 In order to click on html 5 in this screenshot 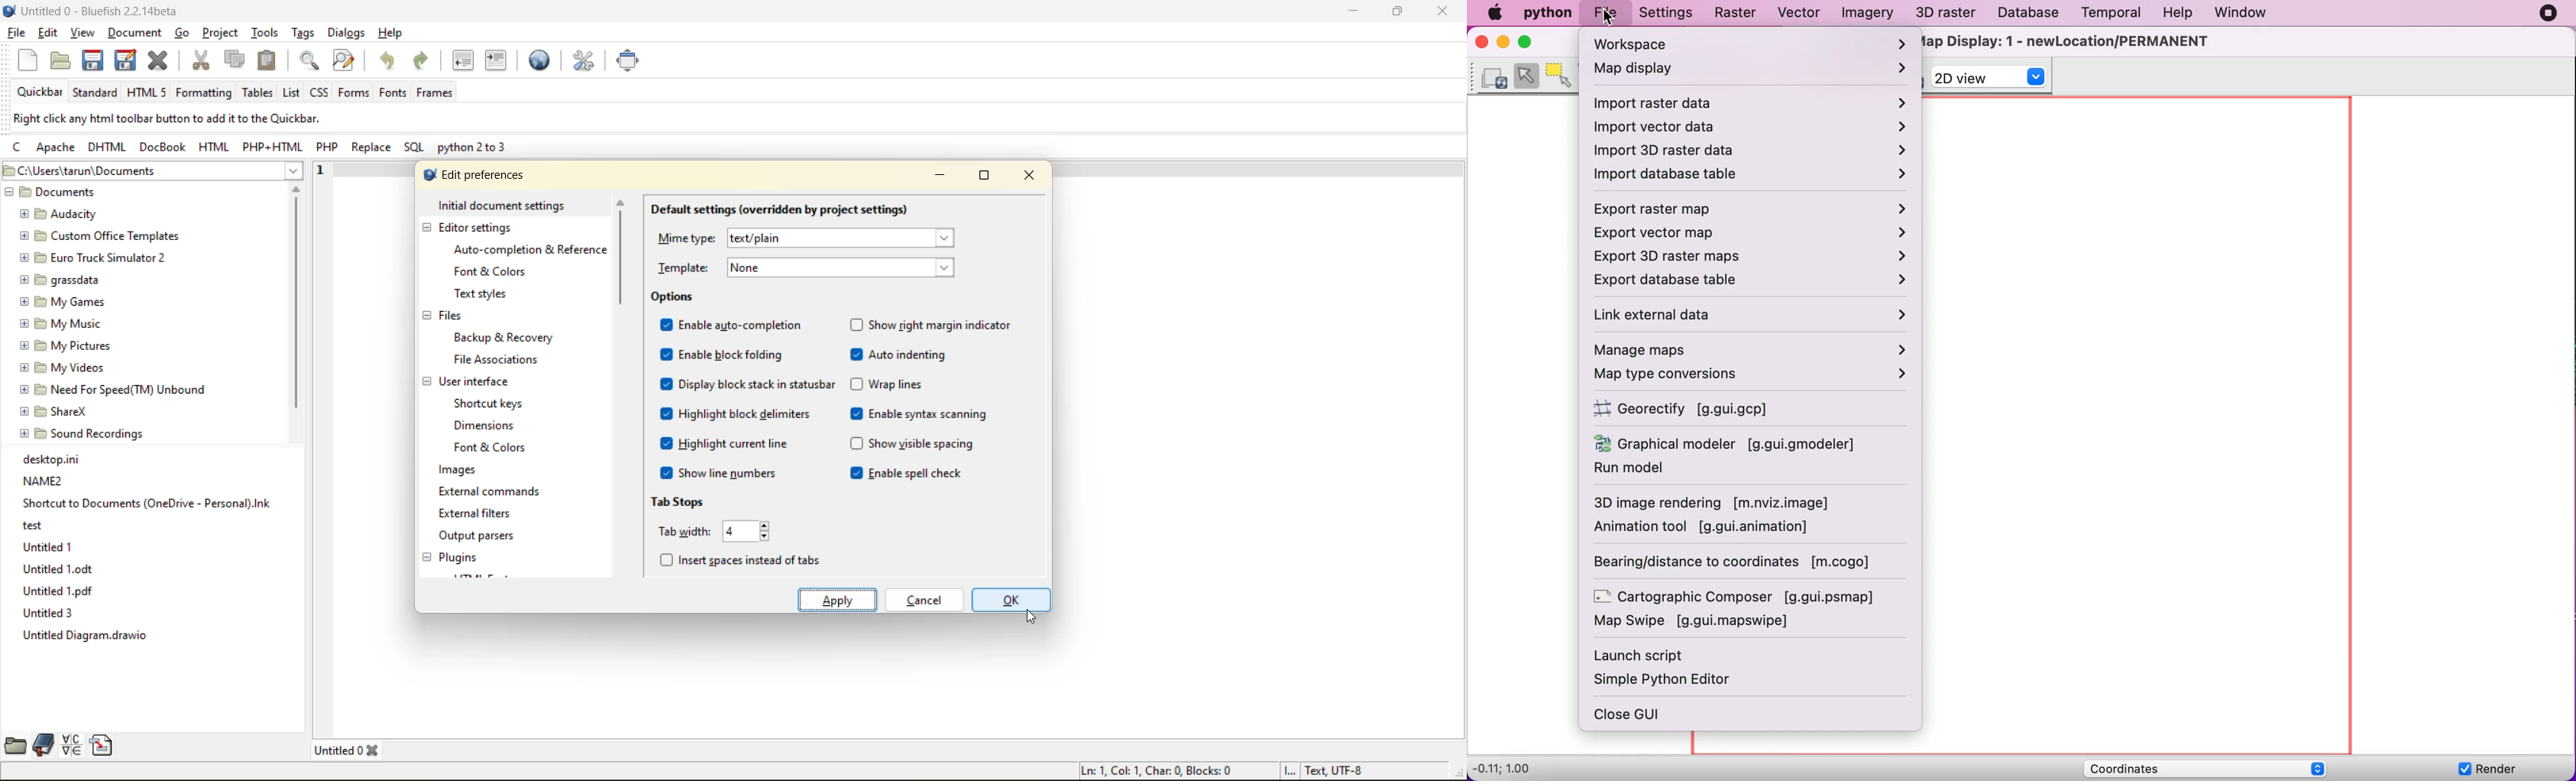, I will do `click(147, 93)`.